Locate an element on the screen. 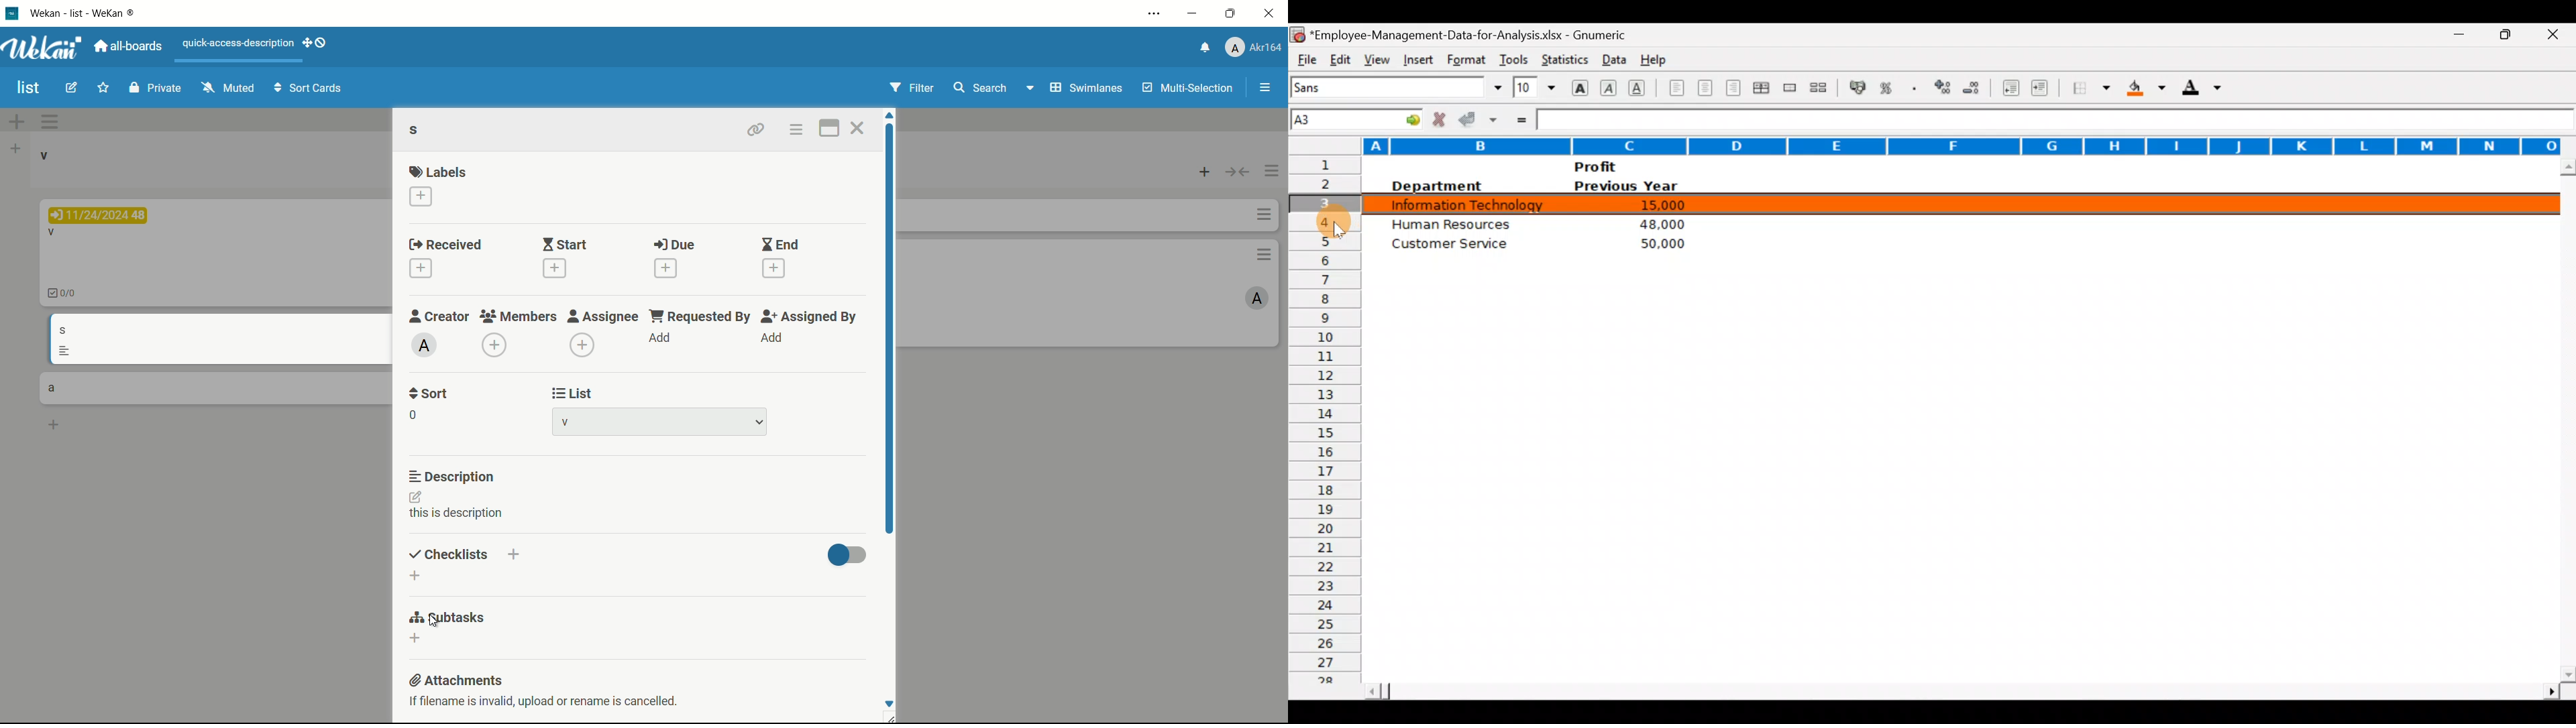  due is located at coordinates (674, 245).